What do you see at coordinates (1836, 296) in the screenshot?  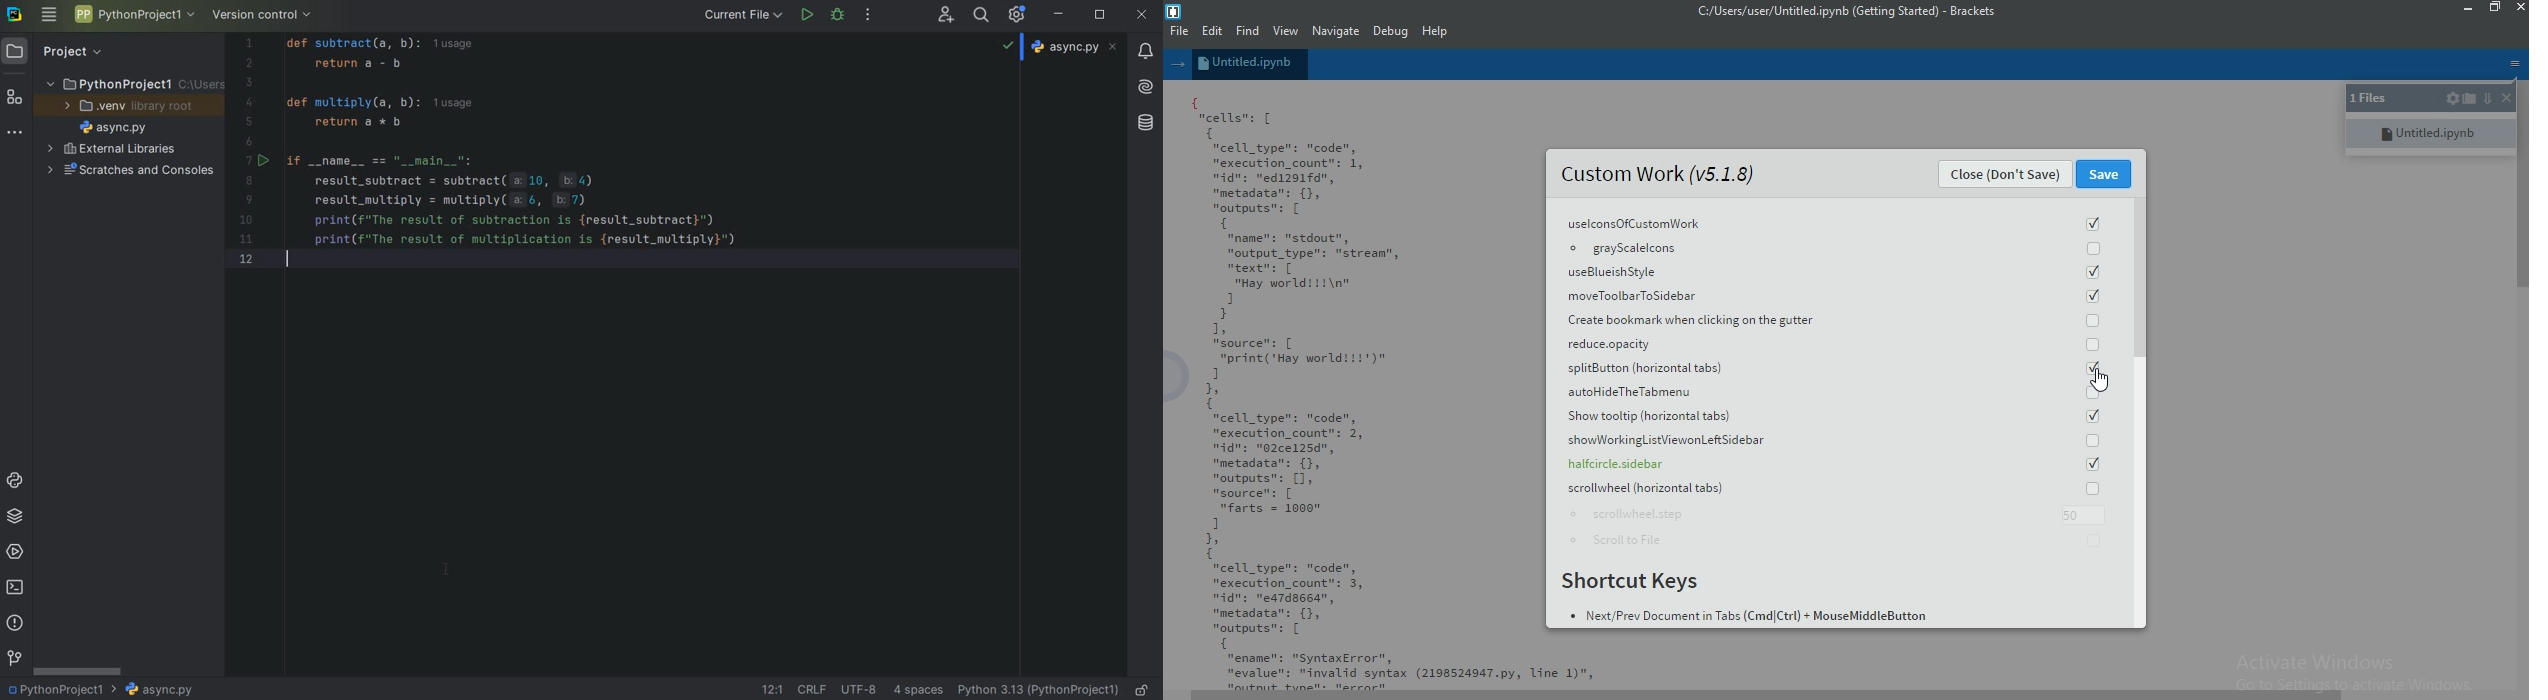 I see `moveToolbarToSidebar` at bounding box center [1836, 296].